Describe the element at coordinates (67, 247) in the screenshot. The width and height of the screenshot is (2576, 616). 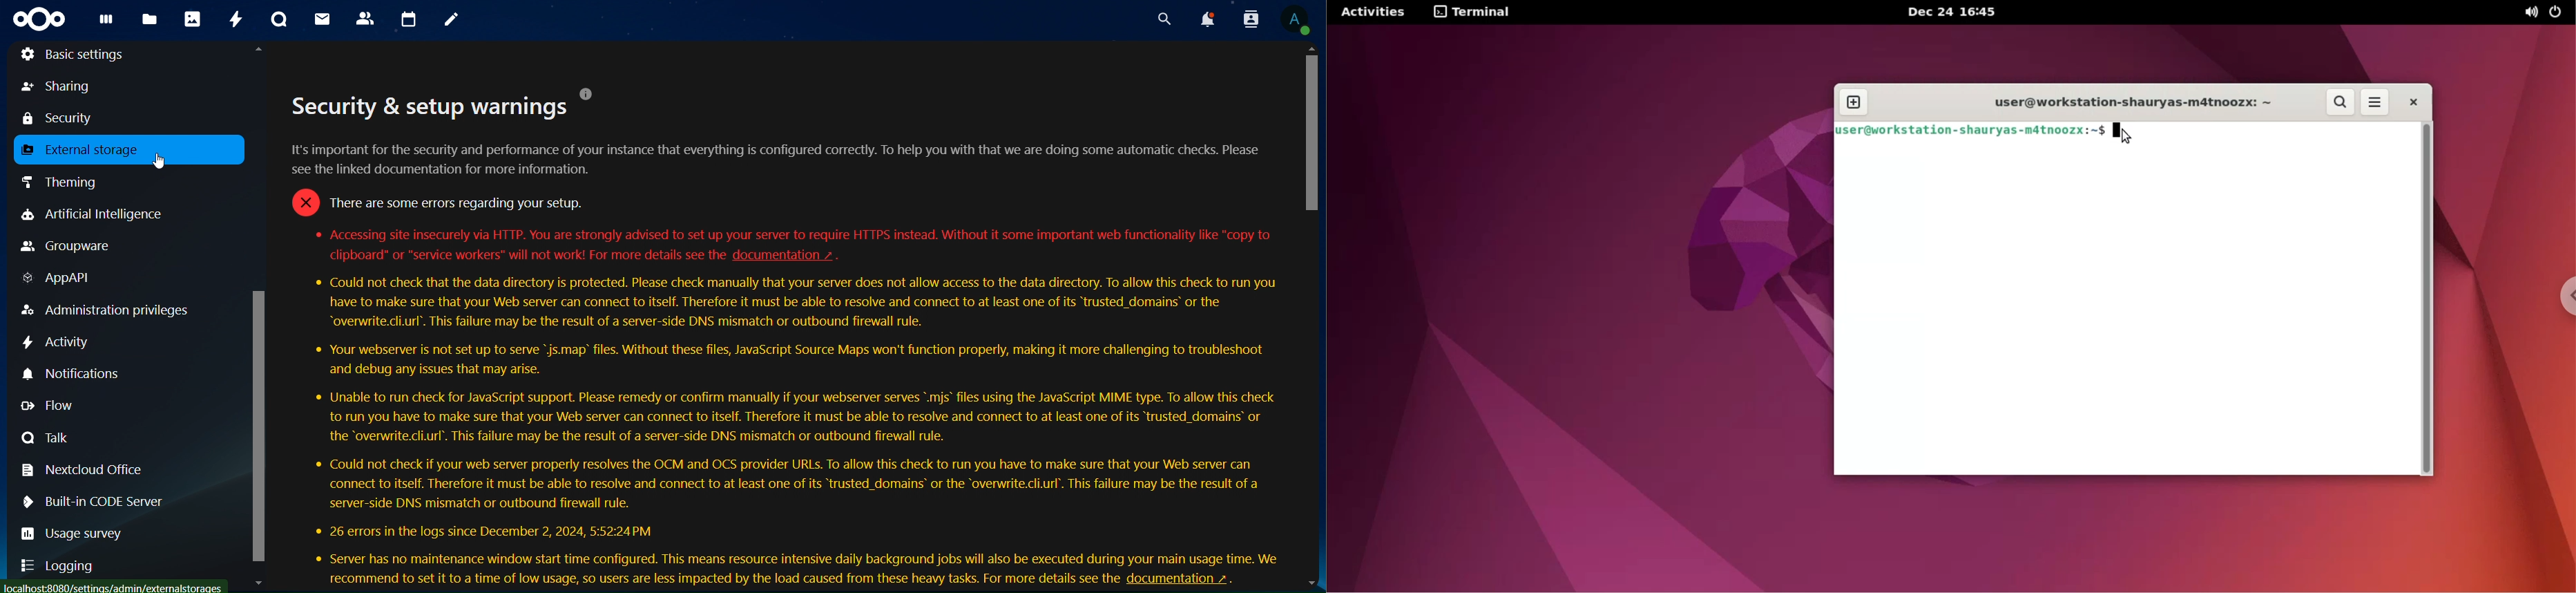
I see `groupware` at that location.